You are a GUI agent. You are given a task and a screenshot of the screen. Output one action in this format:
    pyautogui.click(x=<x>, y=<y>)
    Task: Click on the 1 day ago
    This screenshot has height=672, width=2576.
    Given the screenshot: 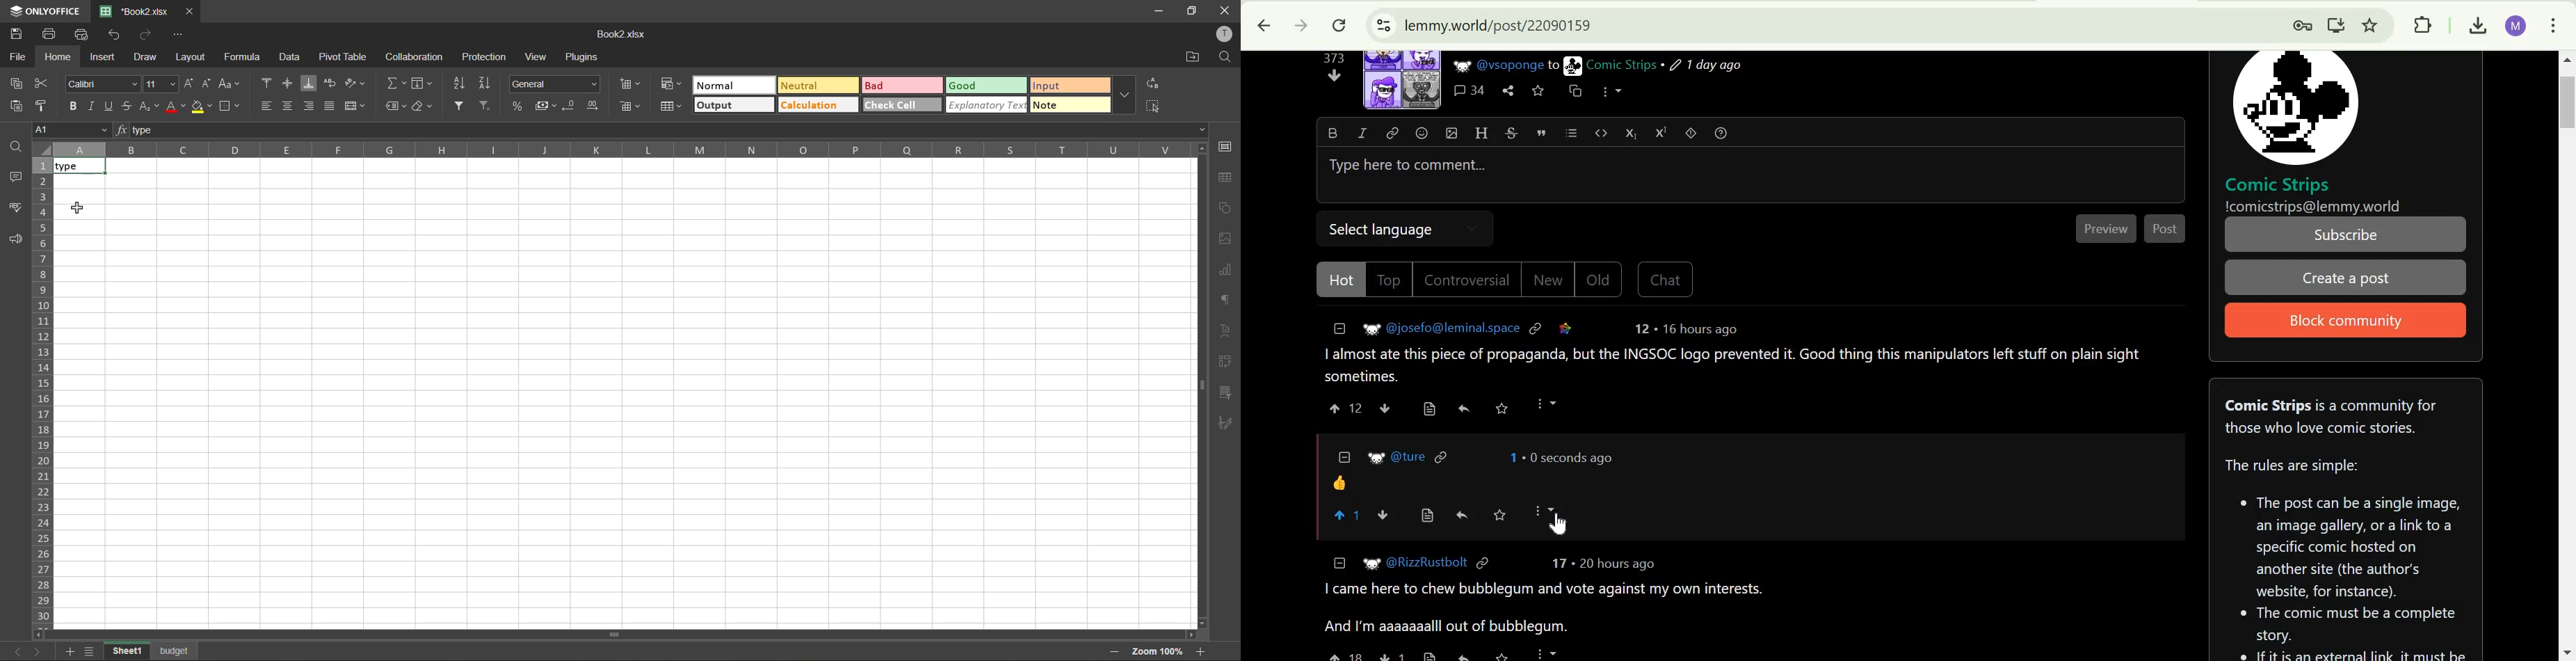 What is the action you would take?
    pyautogui.click(x=1706, y=65)
    